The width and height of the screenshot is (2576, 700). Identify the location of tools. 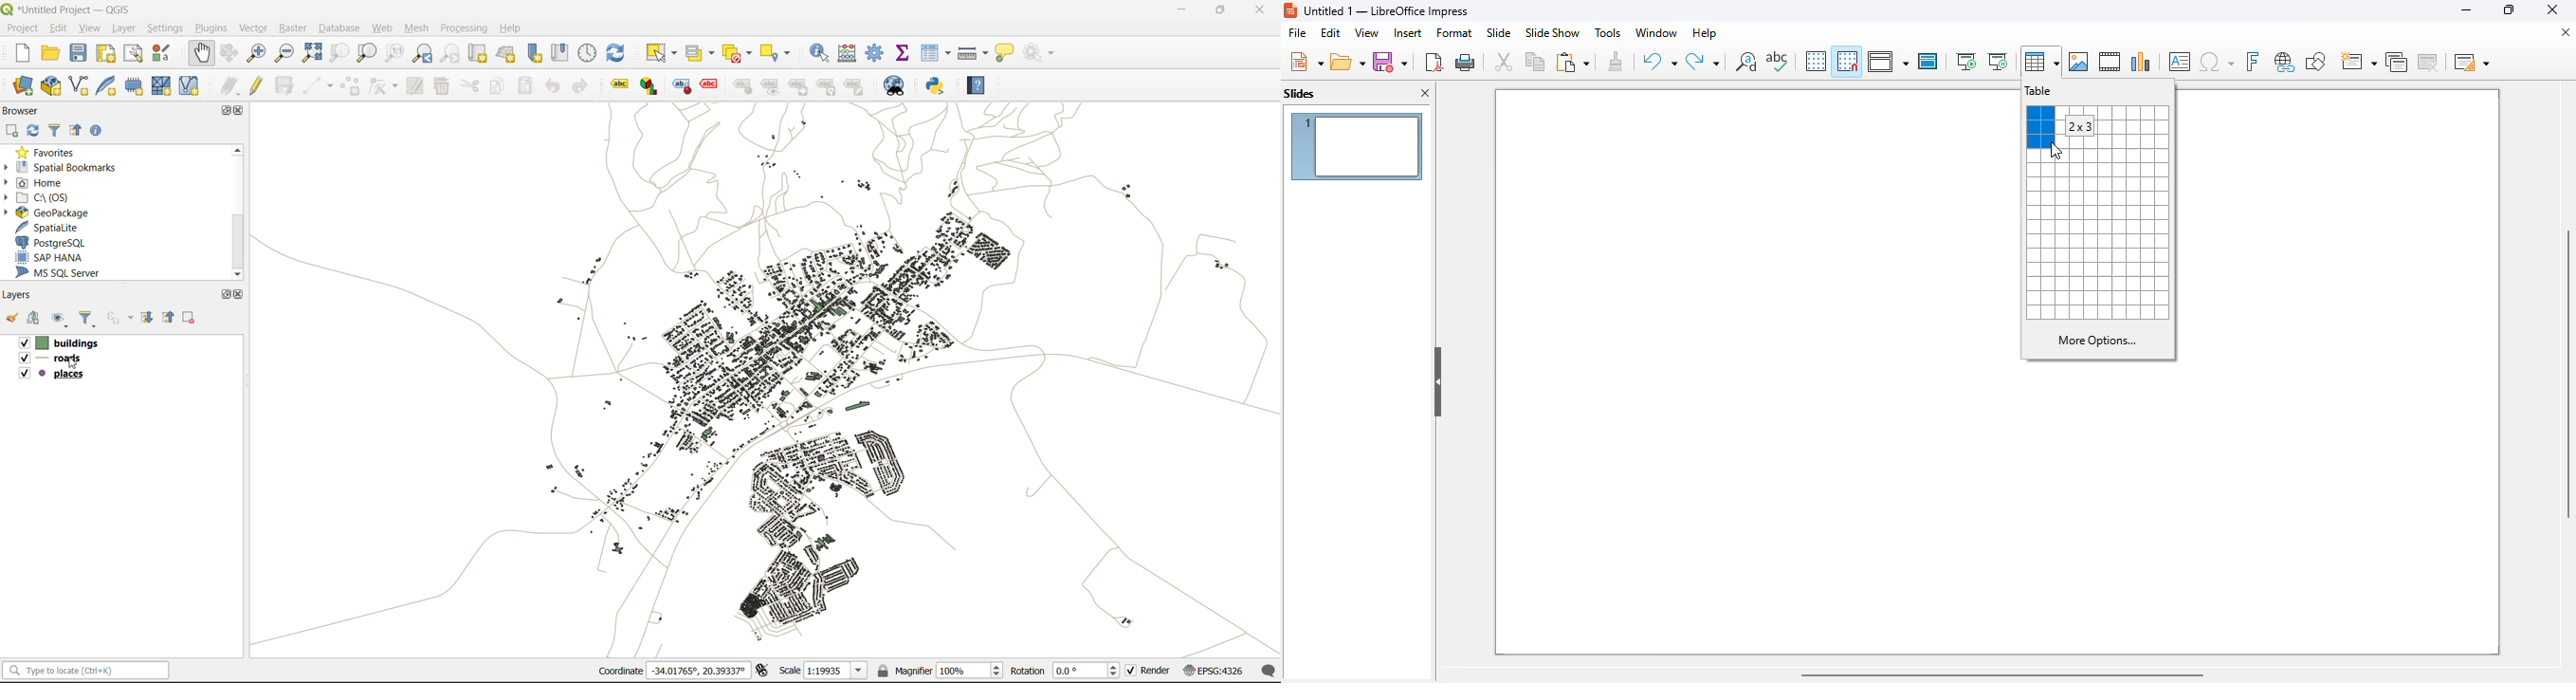
(1607, 32).